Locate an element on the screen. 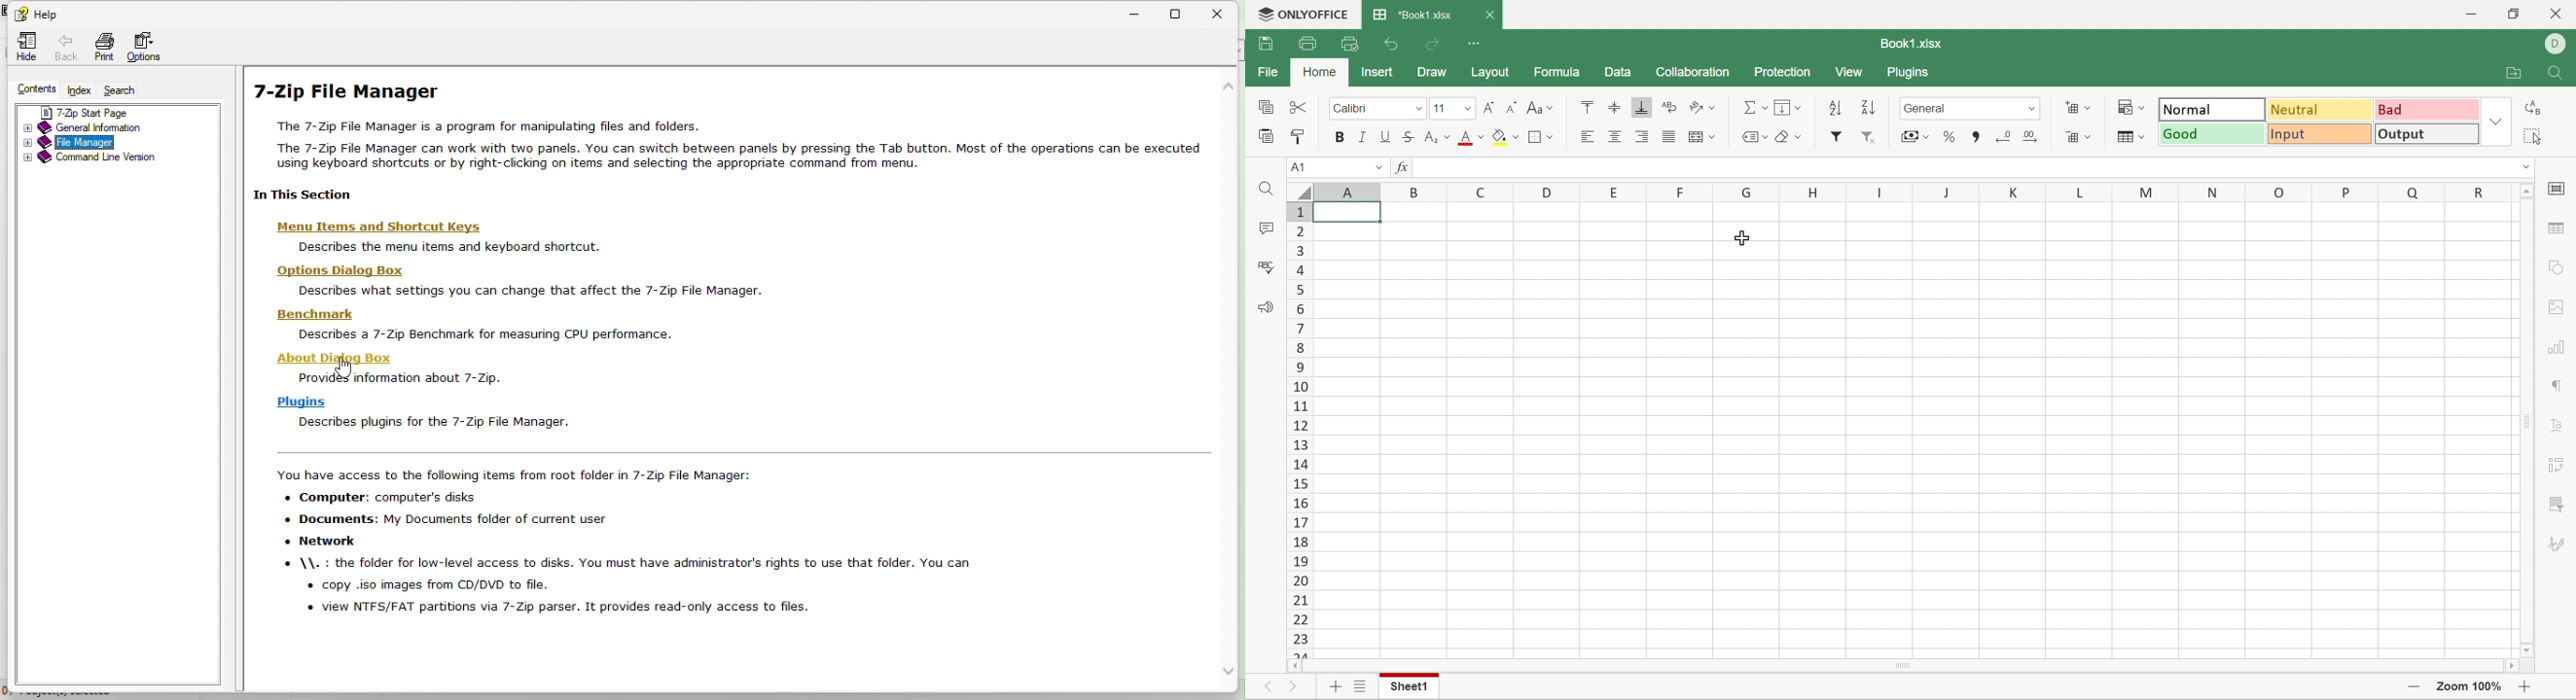 The image size is (2576, 700). Zoom 100% is located at coordinates (2471, 688).